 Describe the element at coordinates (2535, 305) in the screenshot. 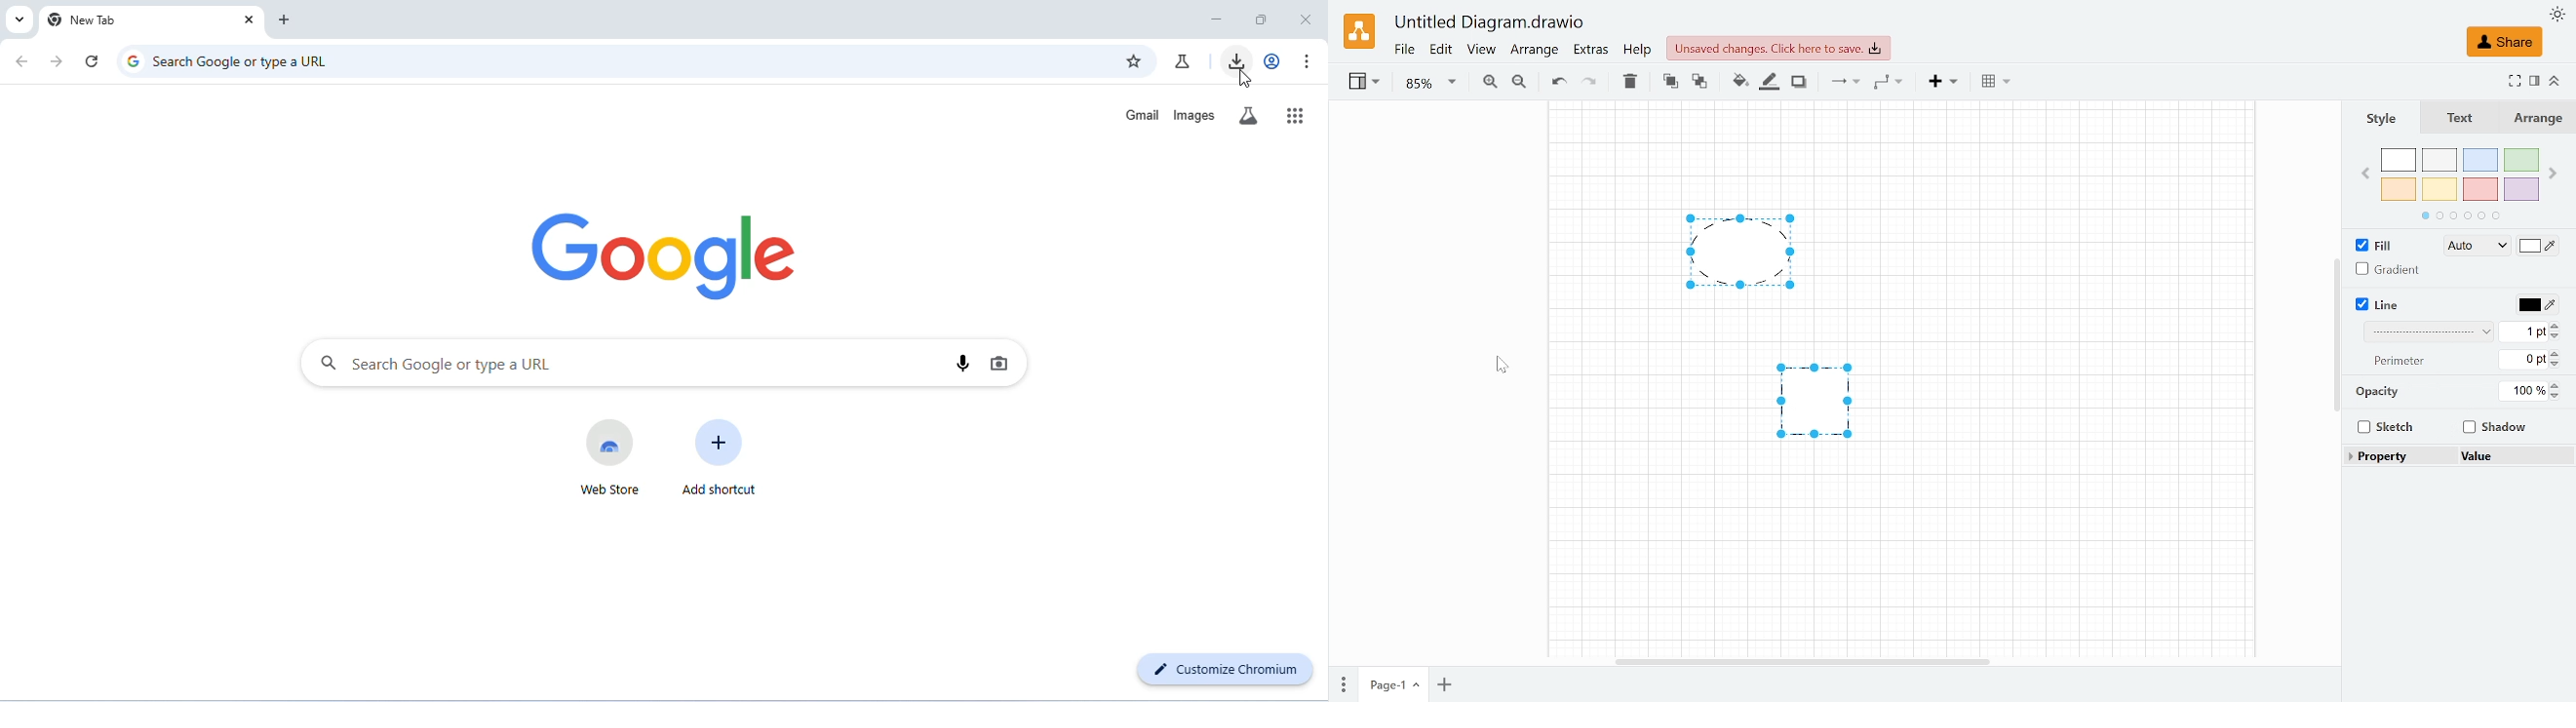

I see `Line color` at that location.